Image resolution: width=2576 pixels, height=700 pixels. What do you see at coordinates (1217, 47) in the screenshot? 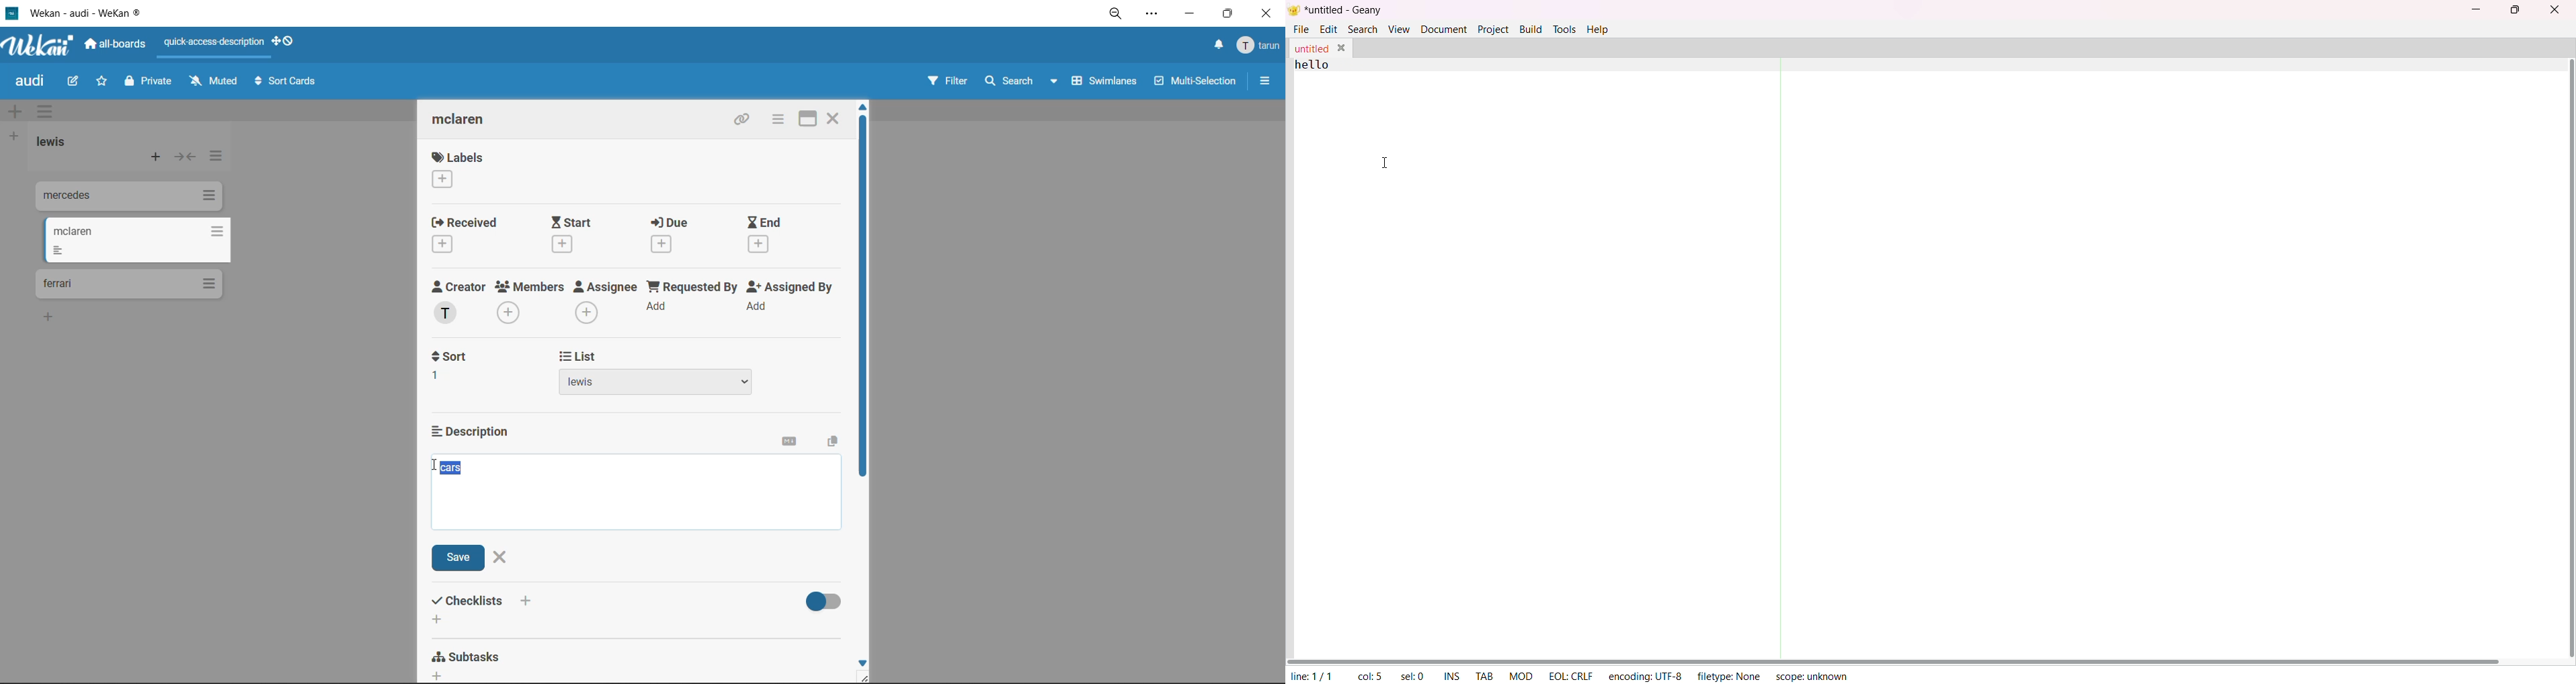
I see `notifications` at bounding box center [1217, 47].